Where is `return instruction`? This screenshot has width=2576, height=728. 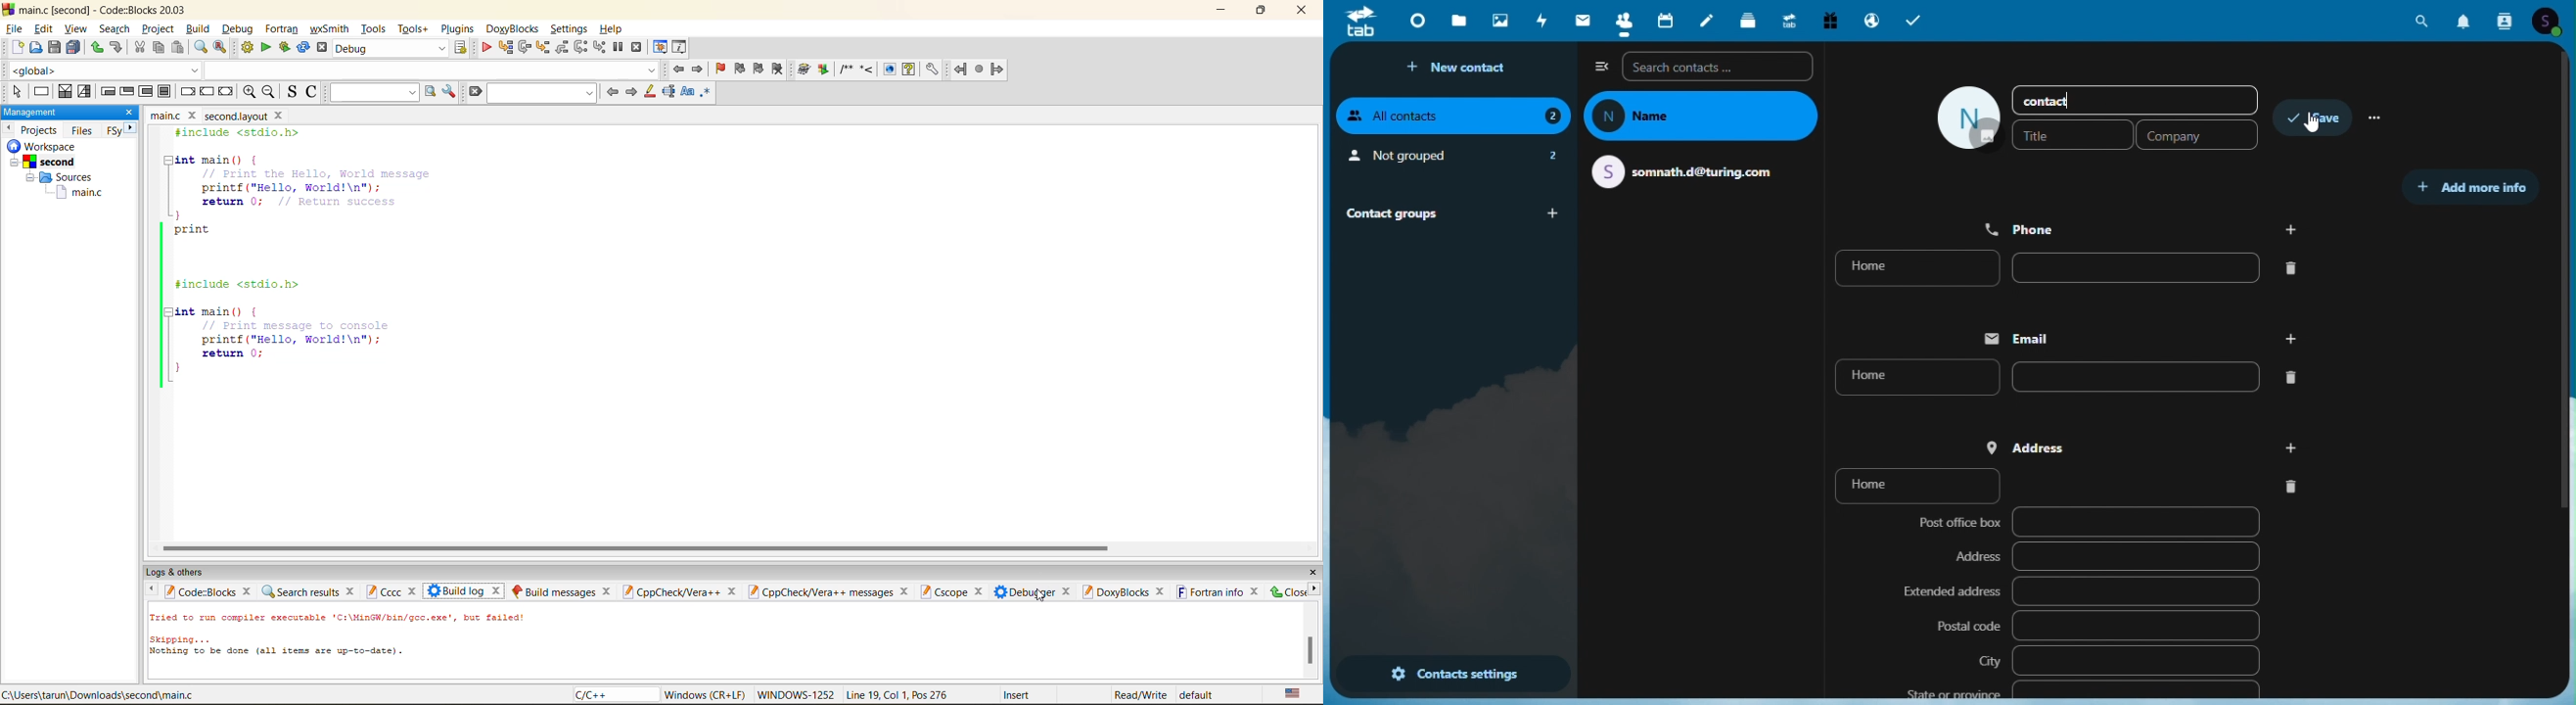 return instruction is located at coordinates (225, 92).